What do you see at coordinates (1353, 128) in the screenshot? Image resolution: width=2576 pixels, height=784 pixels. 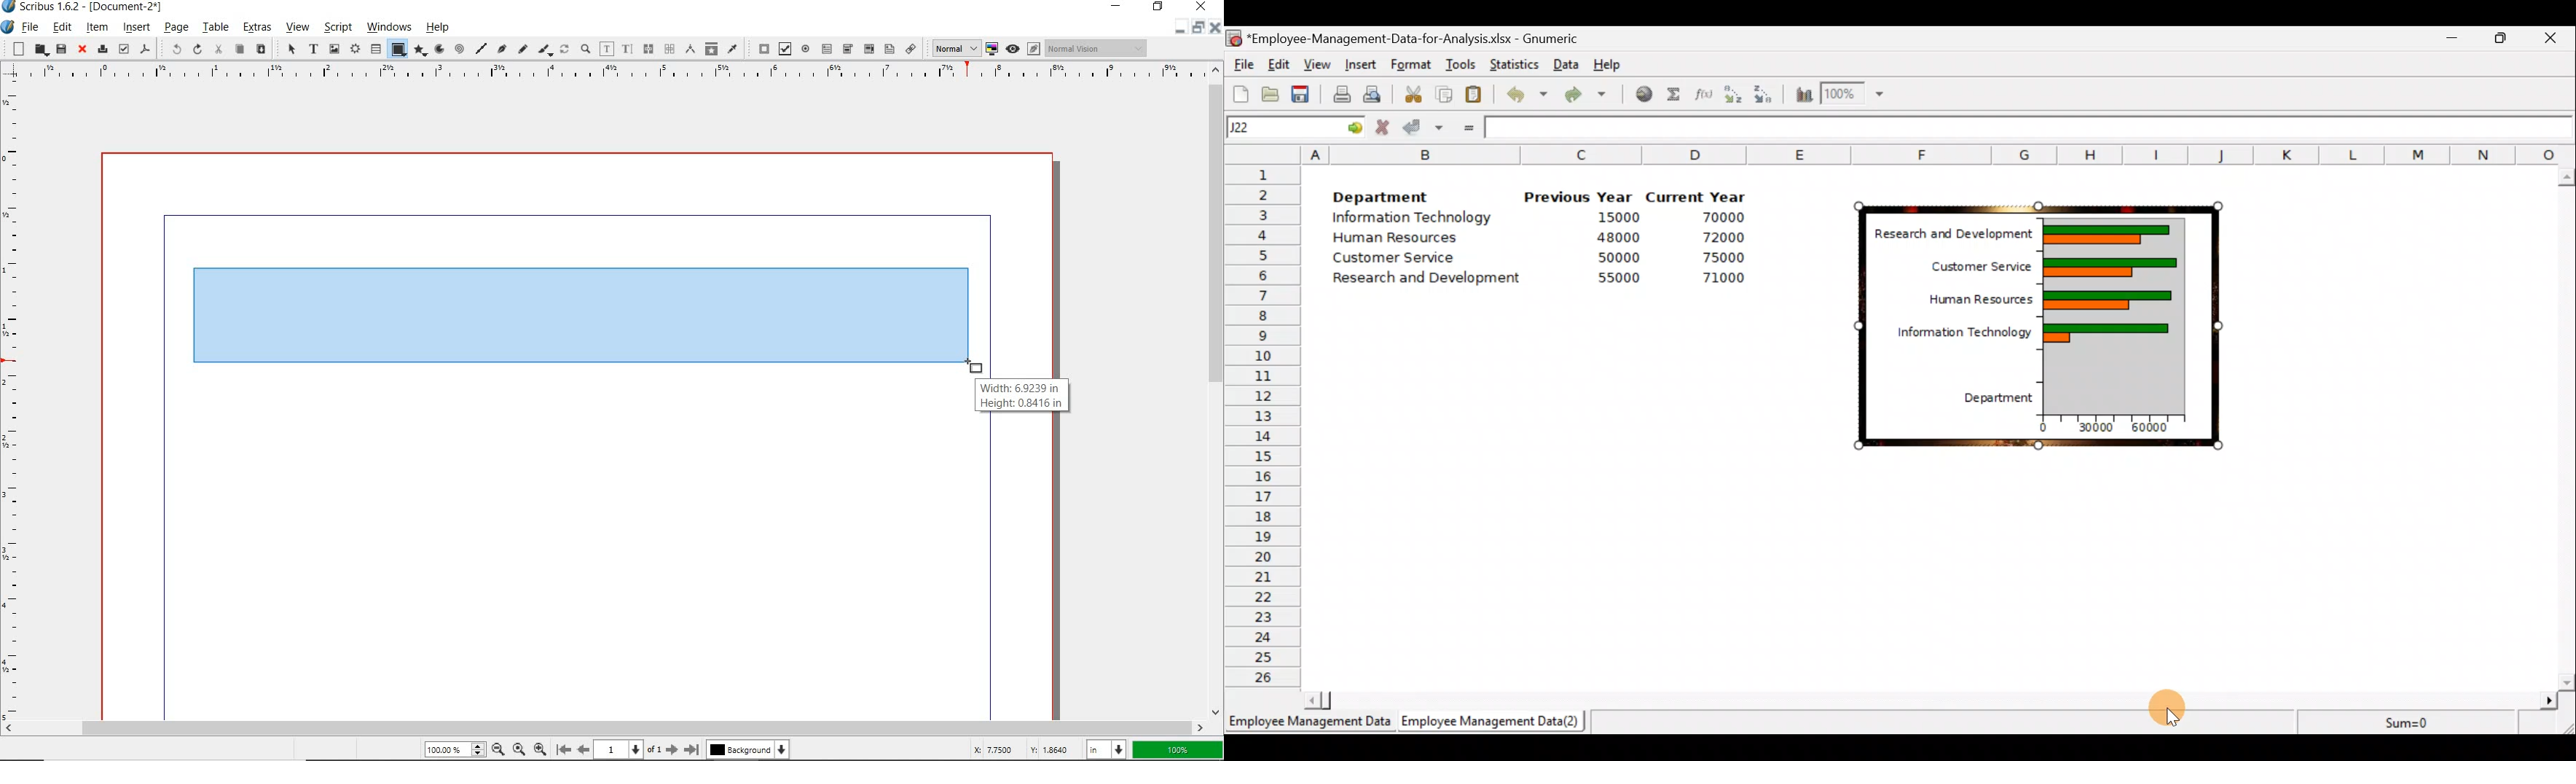 I see `go to` at bounding box center [1353, 128].